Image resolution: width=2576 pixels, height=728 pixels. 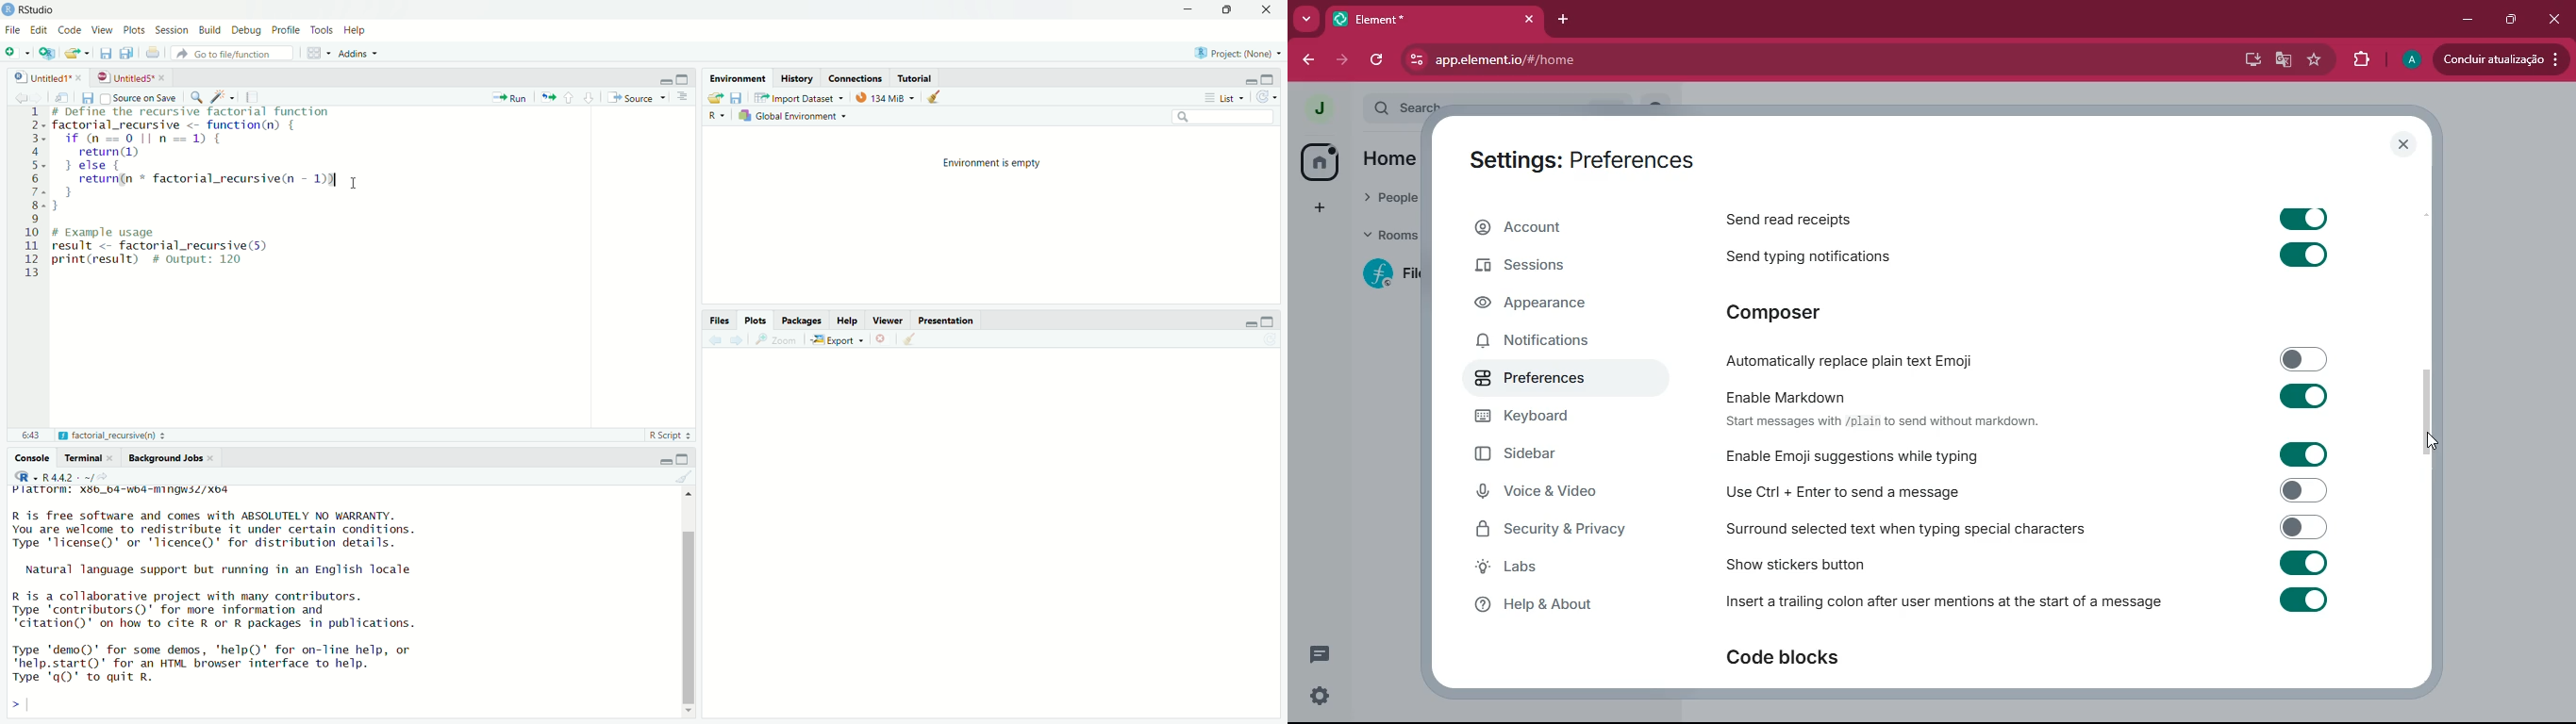 I want to click on Go to file/function, so click(x=237, y=54).